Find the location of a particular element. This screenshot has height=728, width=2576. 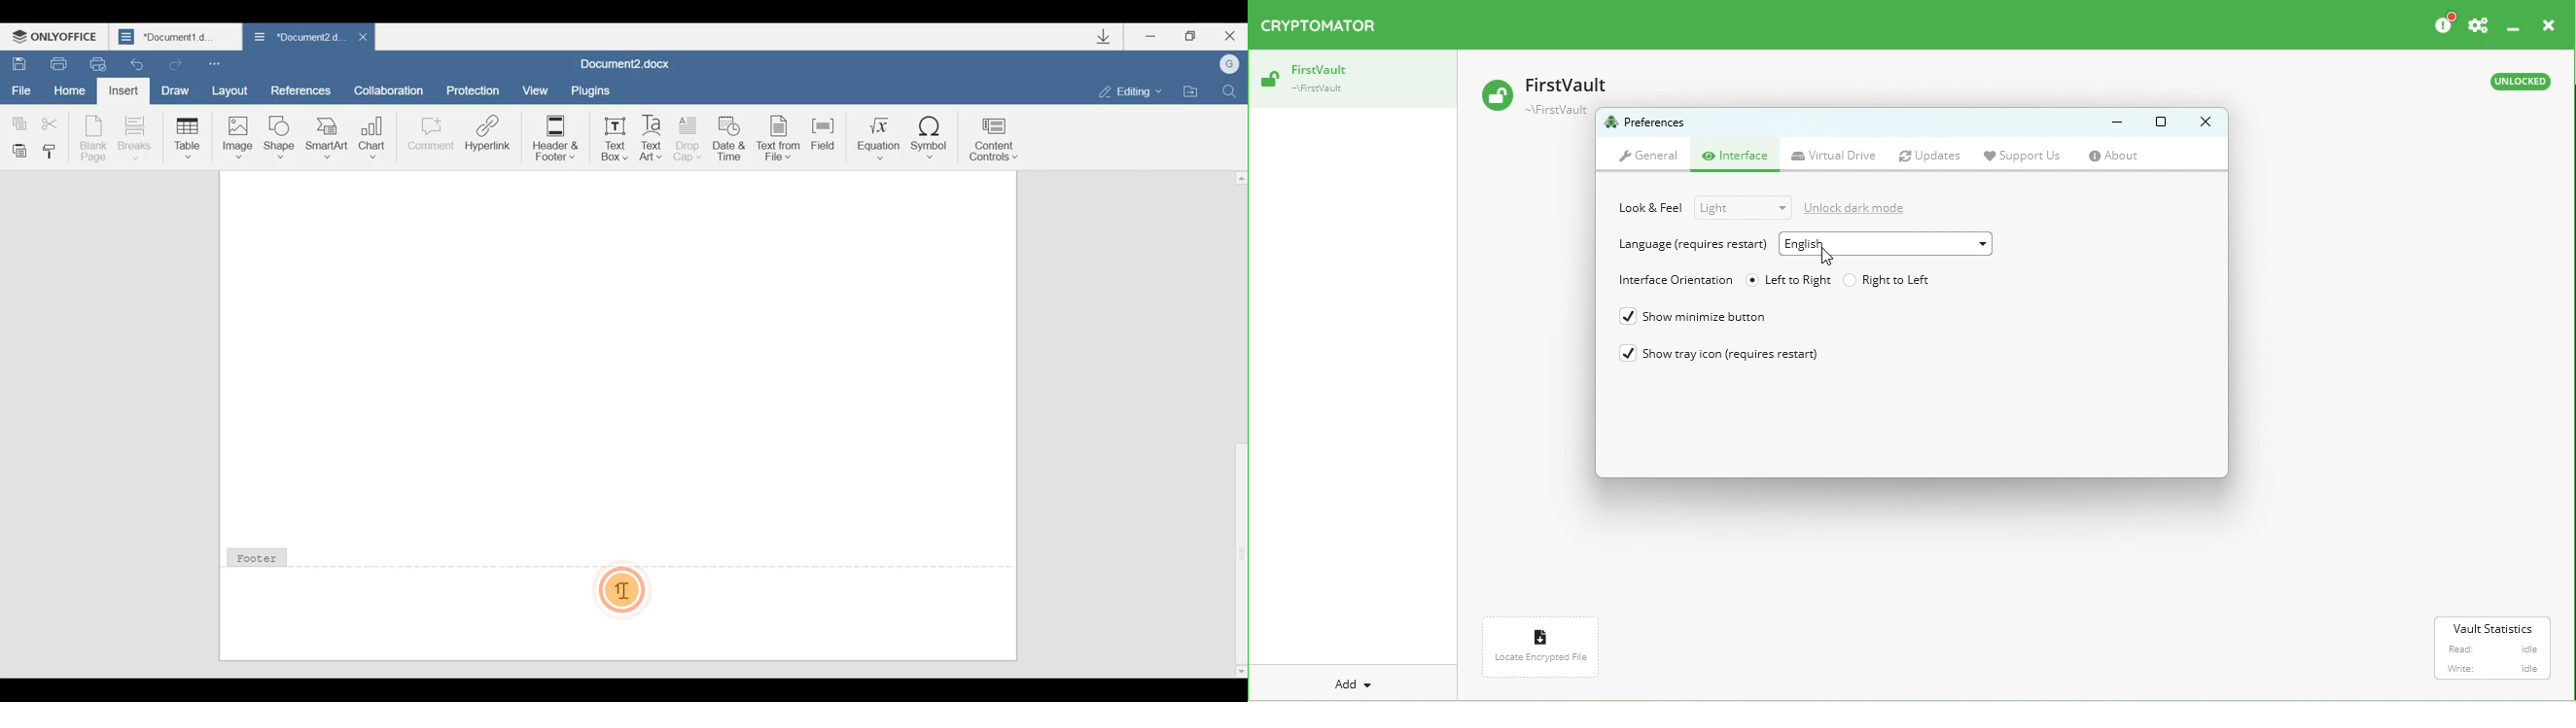

Header & footer is located at coordinates (551, 137).